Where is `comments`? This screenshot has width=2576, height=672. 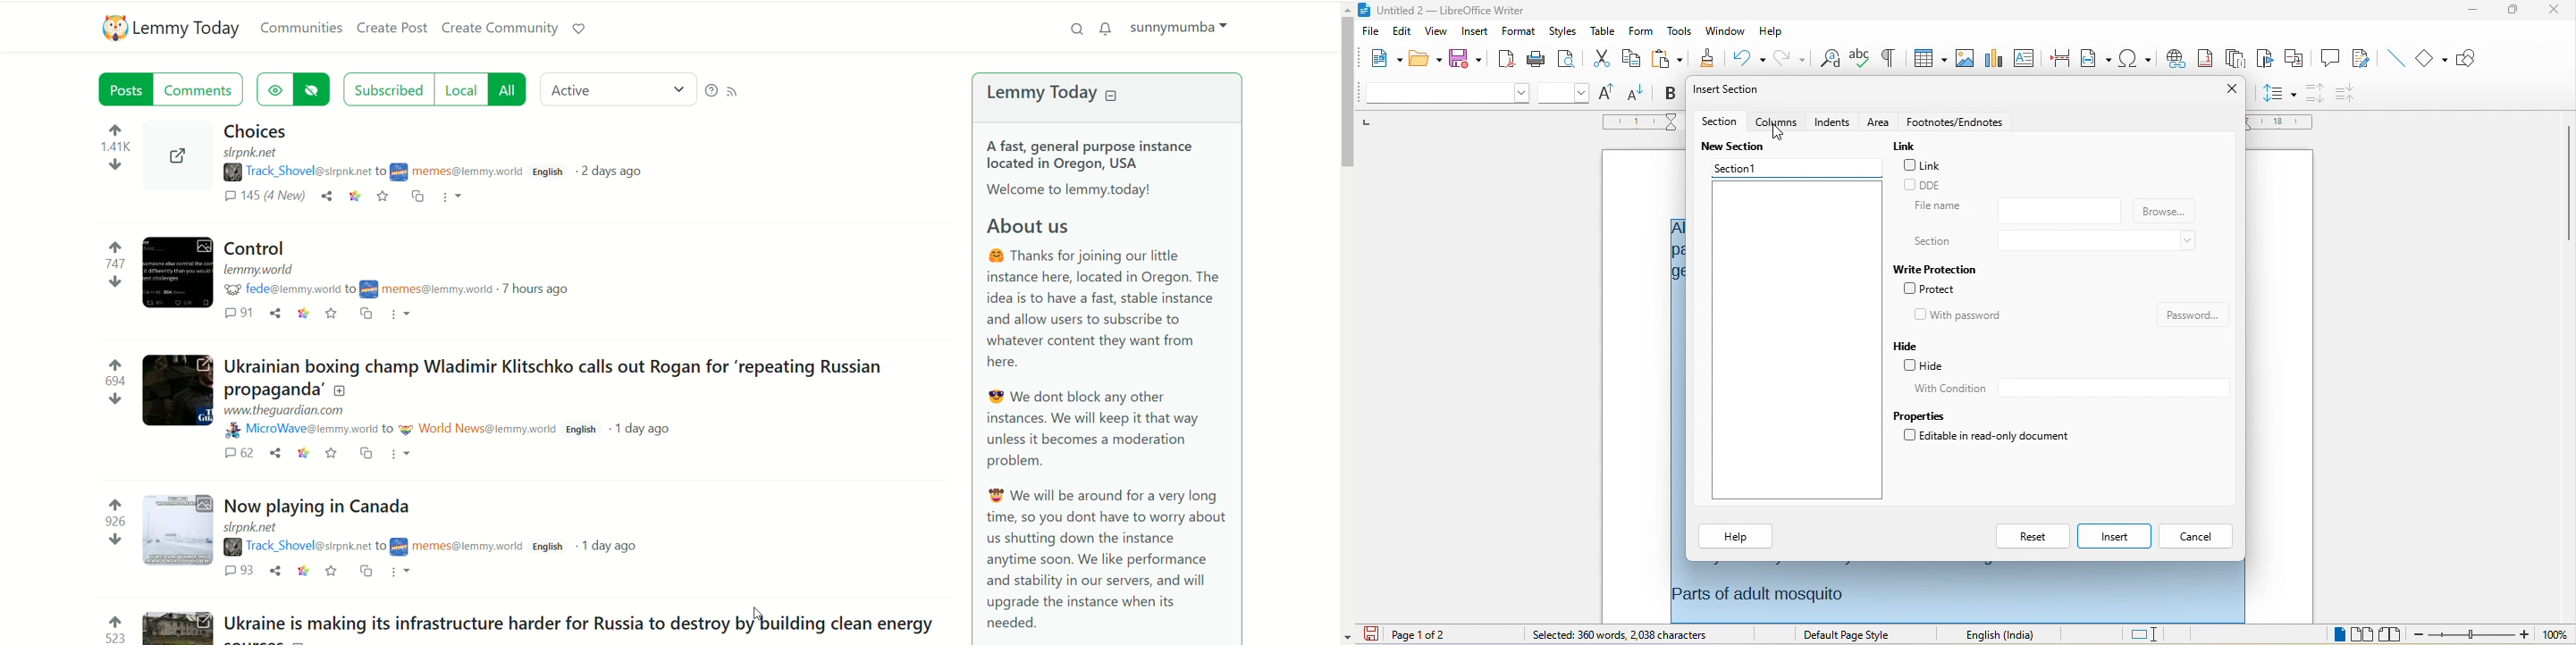 comments is located at coordinates (243, 314).